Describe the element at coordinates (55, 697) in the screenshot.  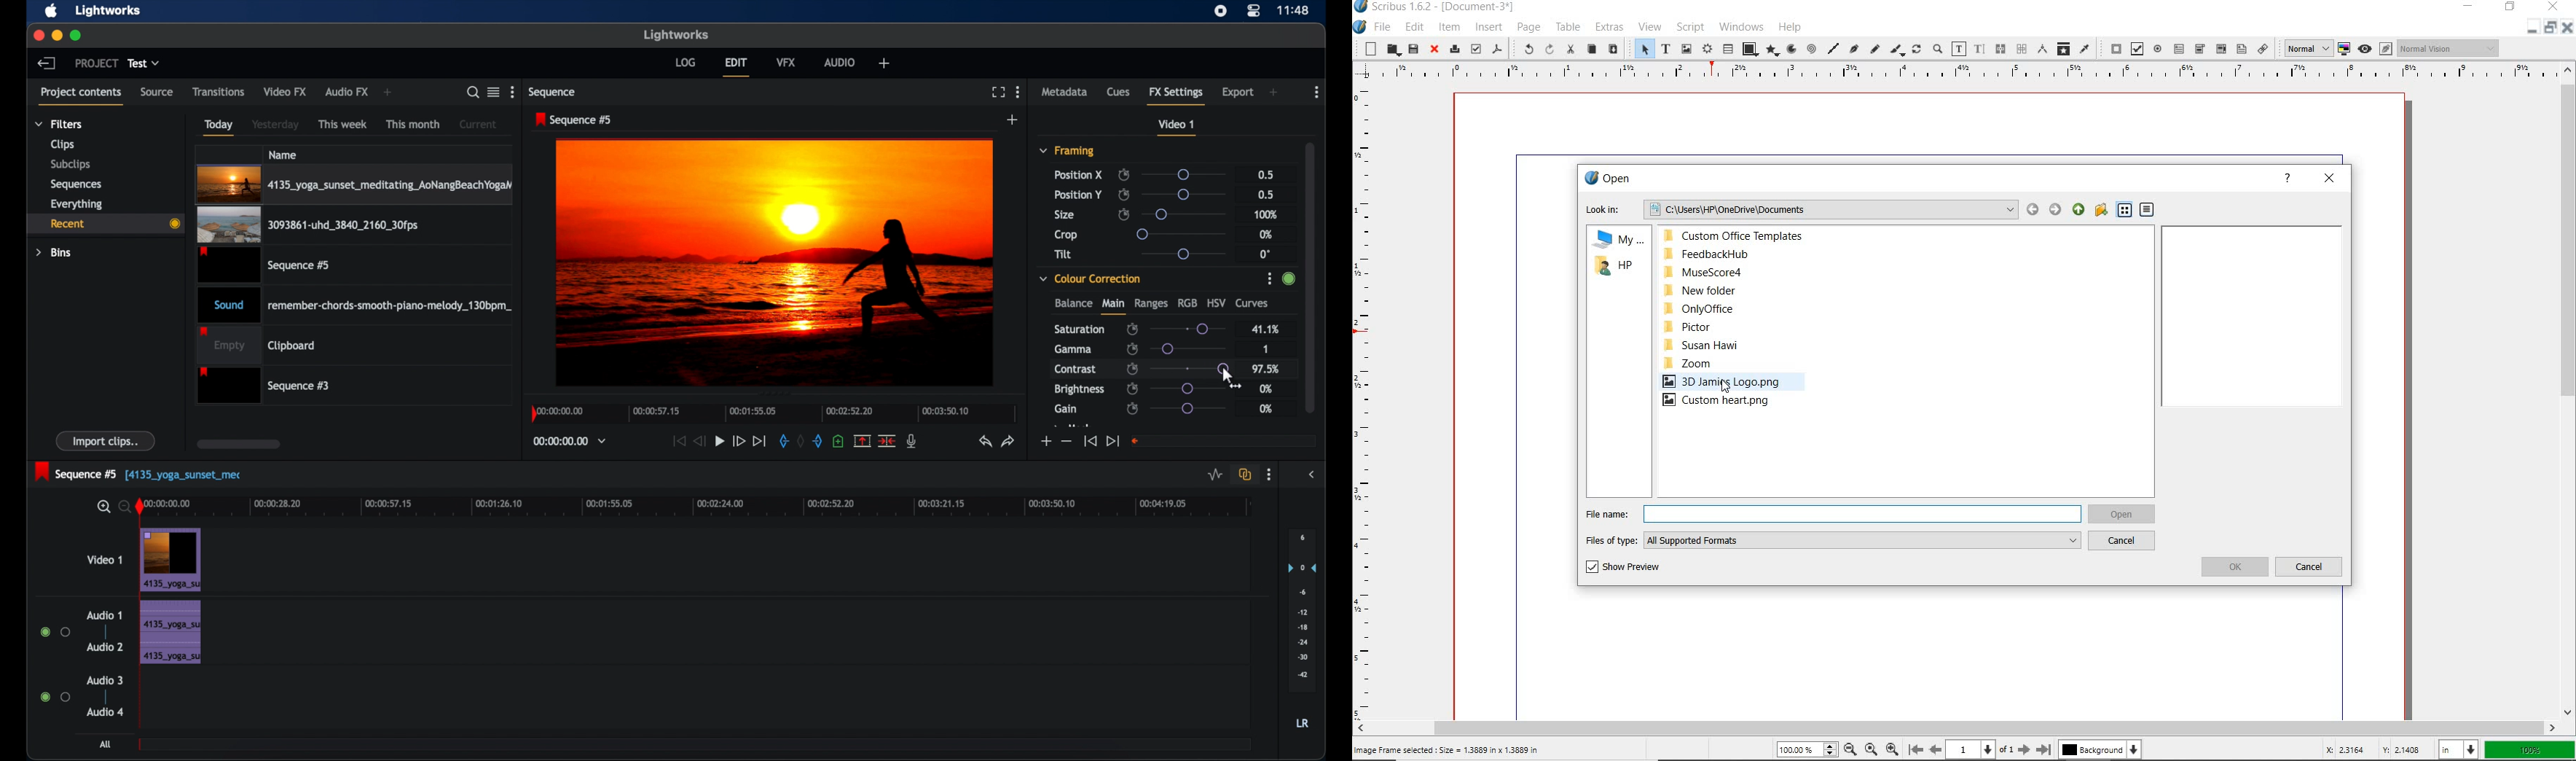
I see `radio buttons` at that location.